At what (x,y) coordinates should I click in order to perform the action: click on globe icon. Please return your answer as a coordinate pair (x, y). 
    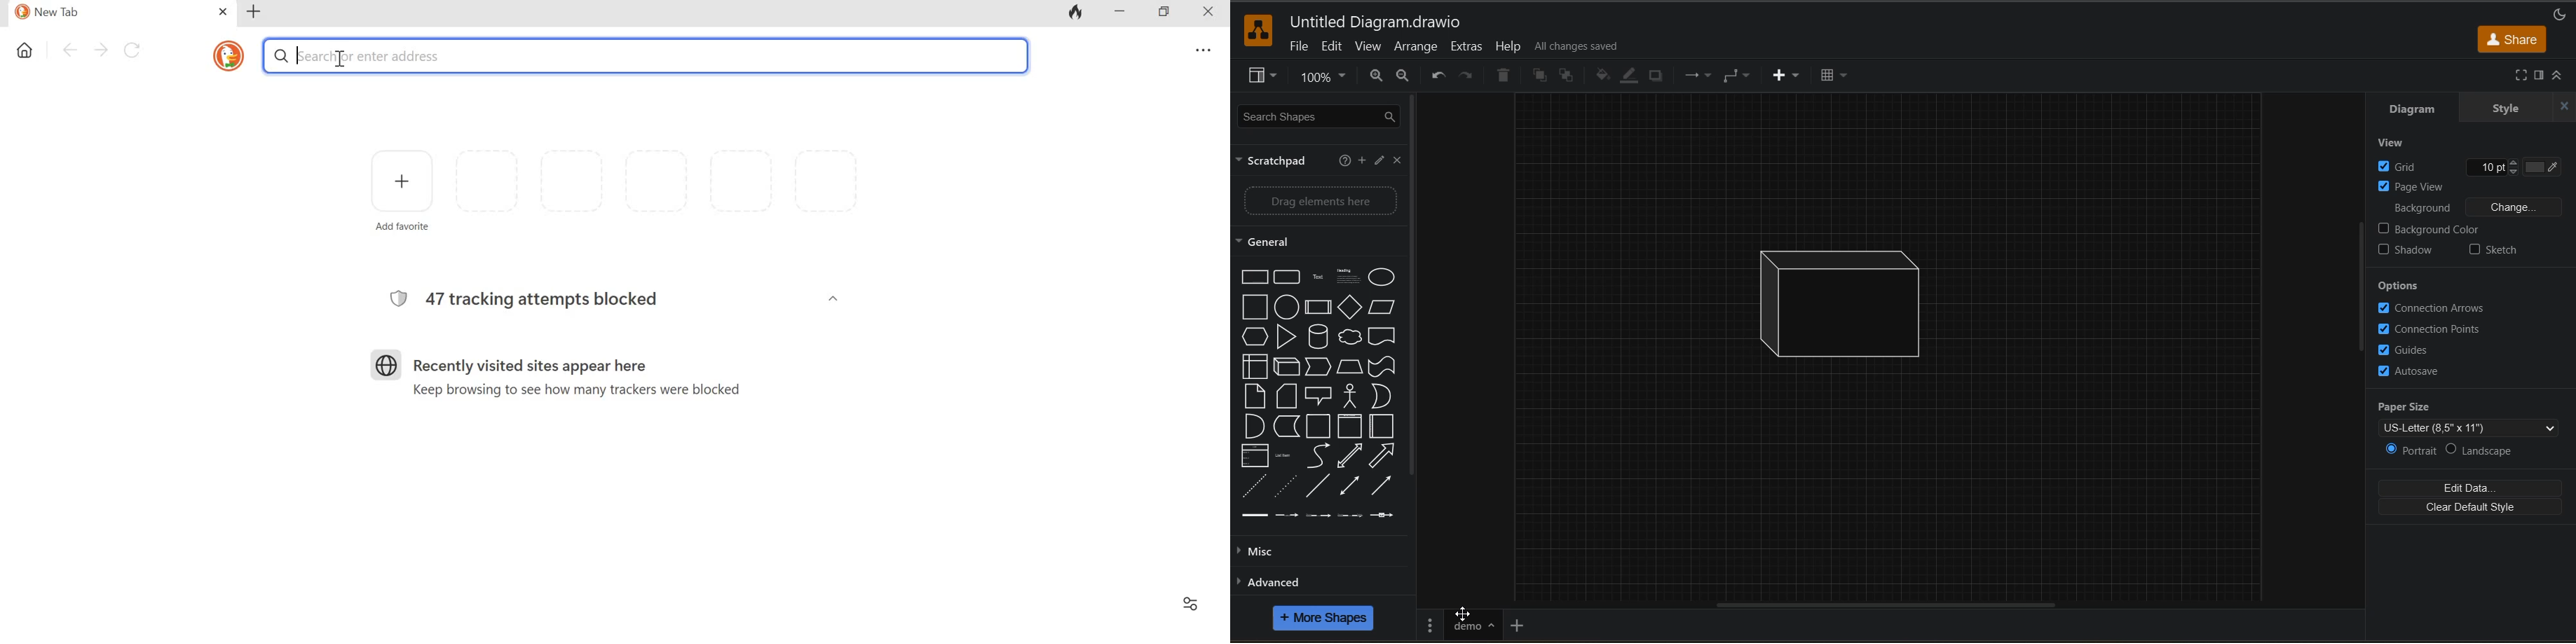
    Looking at the image, I should click on (386, 364).